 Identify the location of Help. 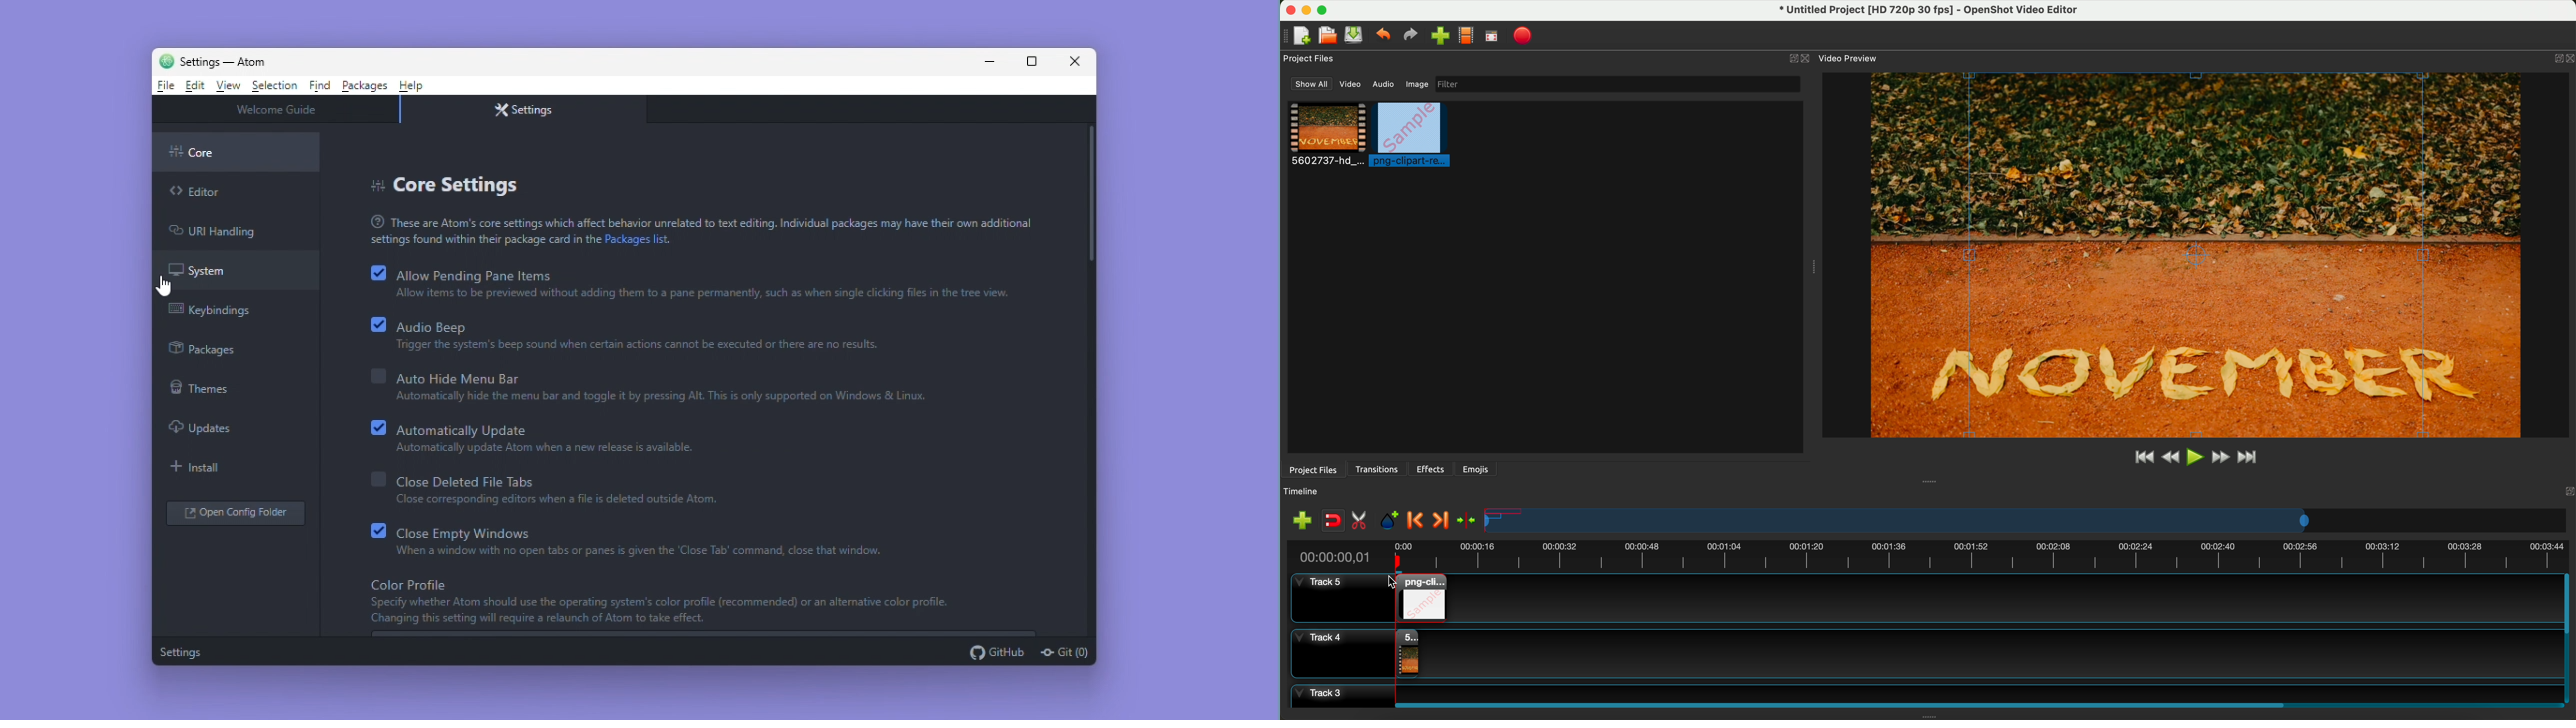
(413, 85).